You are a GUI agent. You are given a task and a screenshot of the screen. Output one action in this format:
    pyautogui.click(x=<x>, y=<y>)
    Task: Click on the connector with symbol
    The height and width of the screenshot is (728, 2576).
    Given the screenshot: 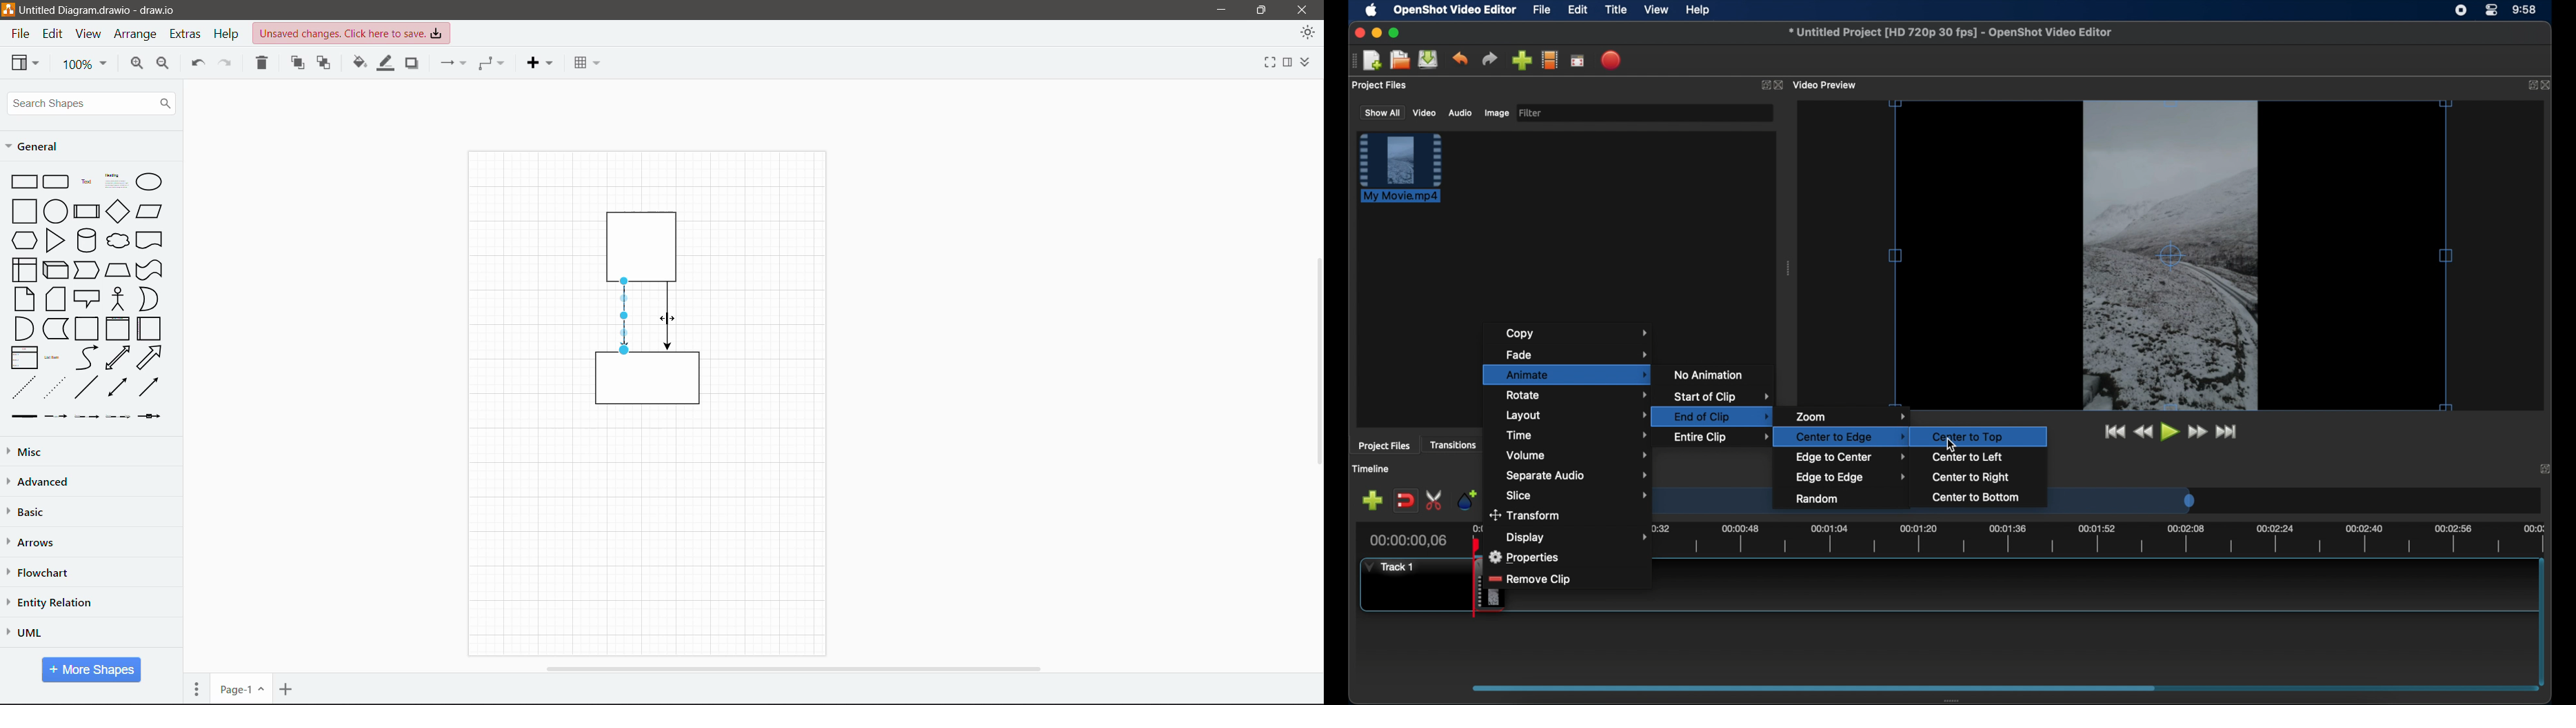 What is the action you would take?
    pyautogui.click(x=153, y=416)
    